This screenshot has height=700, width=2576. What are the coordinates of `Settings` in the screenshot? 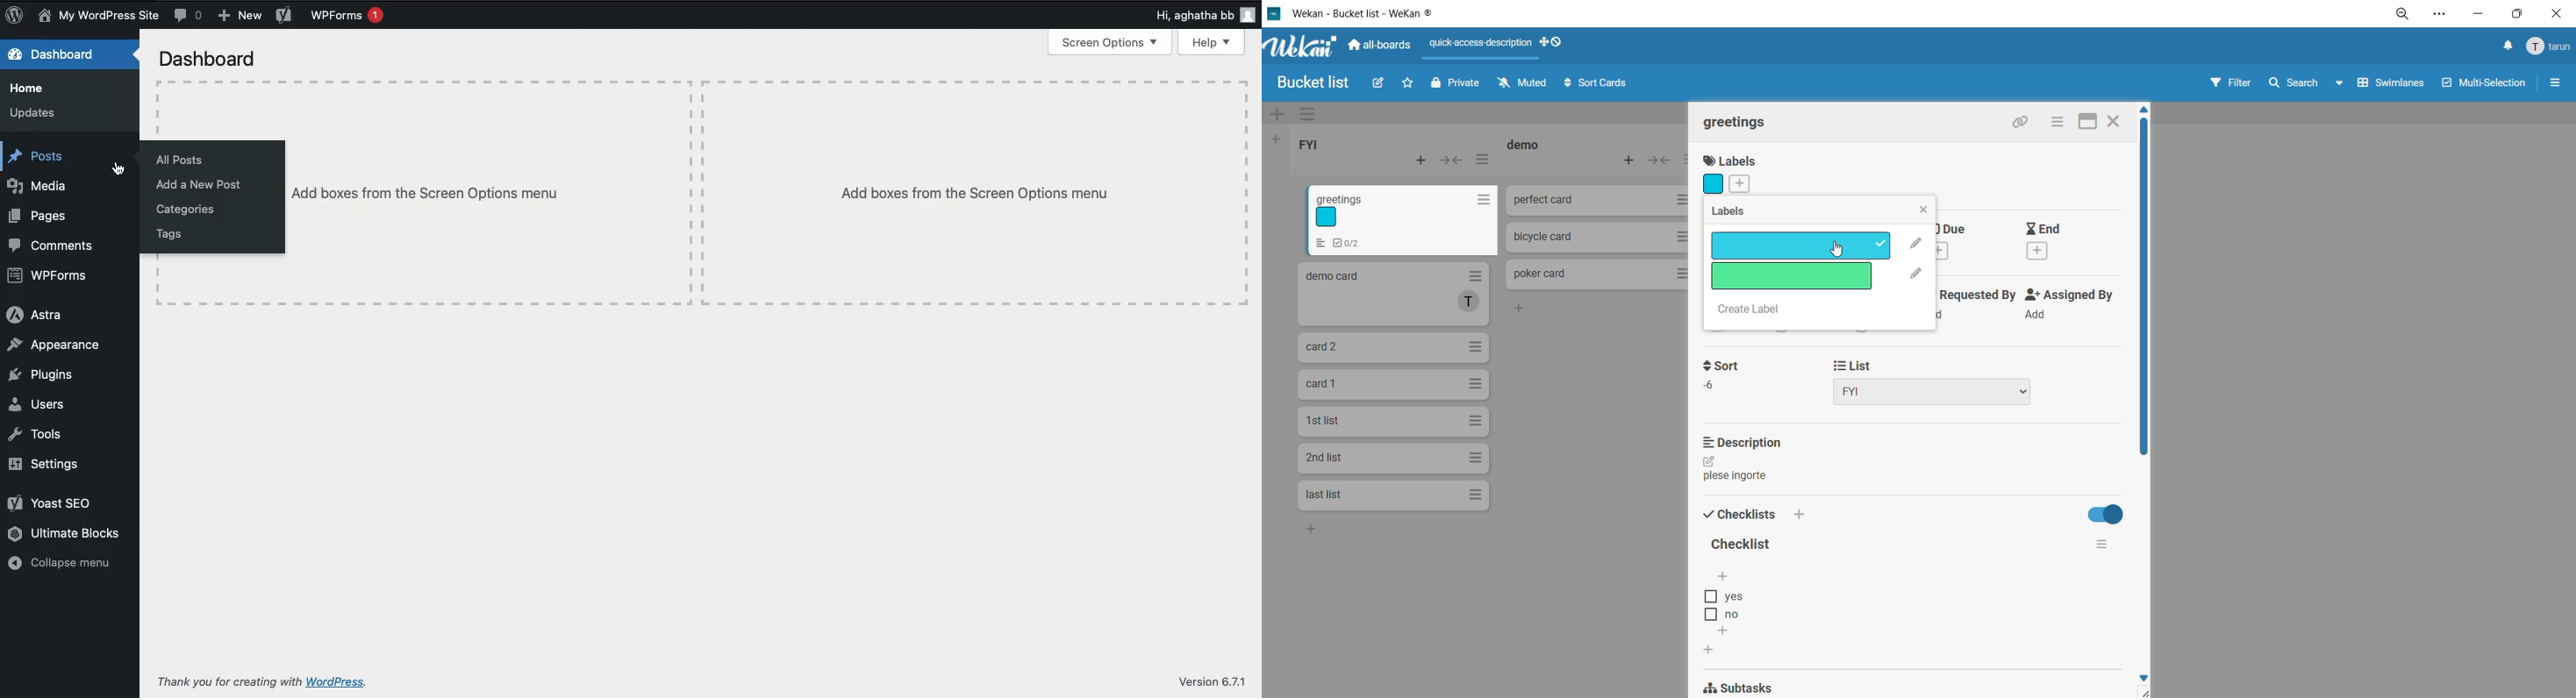 It's located at (47, 464).